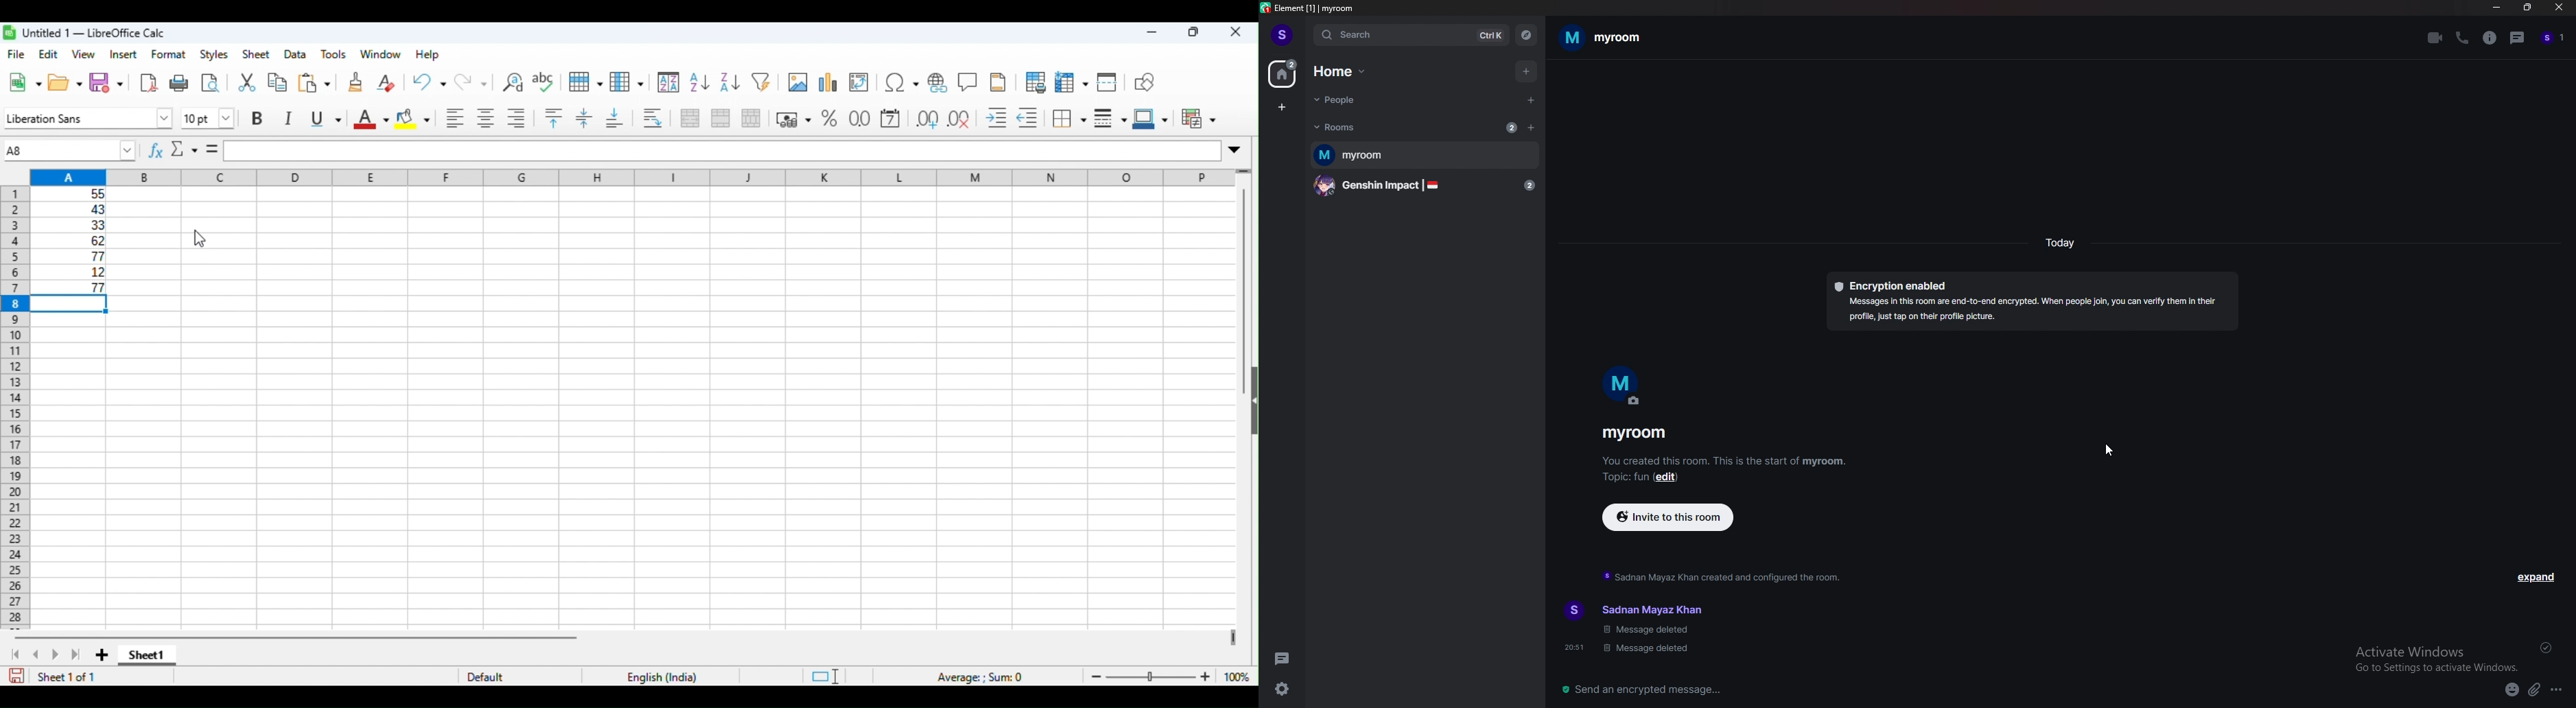  What do you see at coordinates (614, 118) in the screenshot?
I see `align bottom` at bounding box center [614, 118].